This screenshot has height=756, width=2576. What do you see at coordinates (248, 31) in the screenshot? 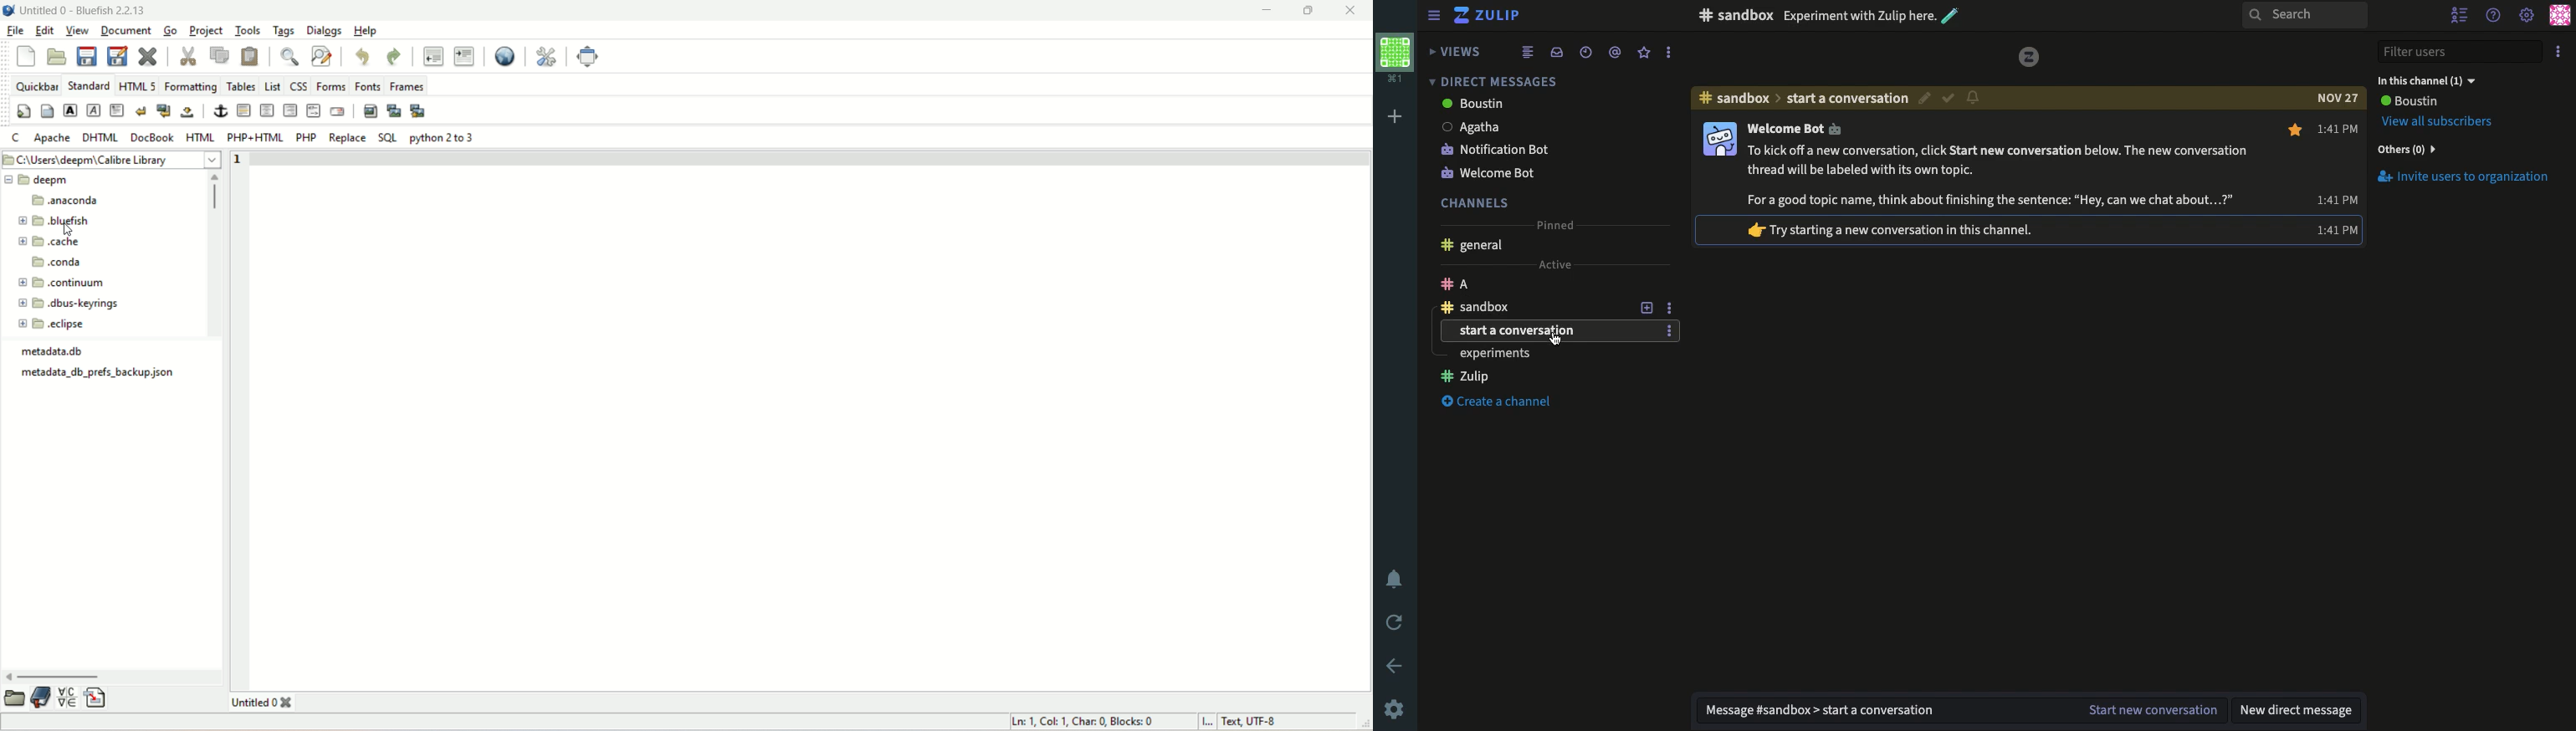
I see `tools` at bounding box center [248, 31].